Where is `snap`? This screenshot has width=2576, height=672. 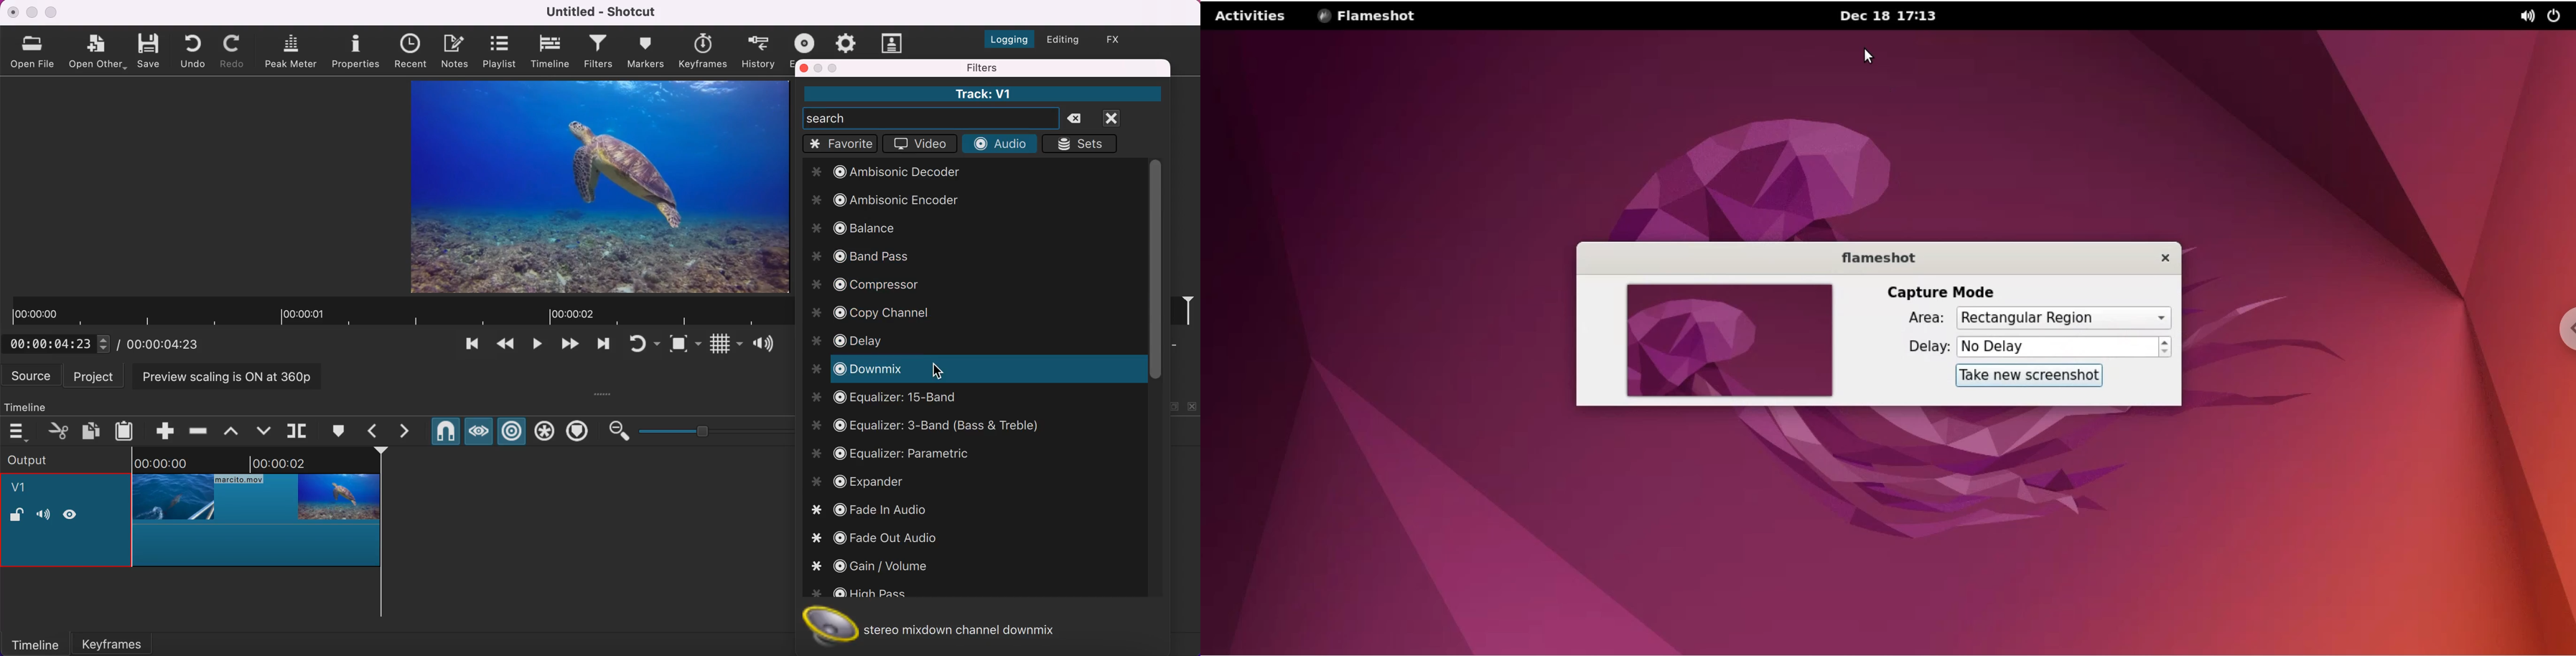 snap is located at coordinates (445, 433).